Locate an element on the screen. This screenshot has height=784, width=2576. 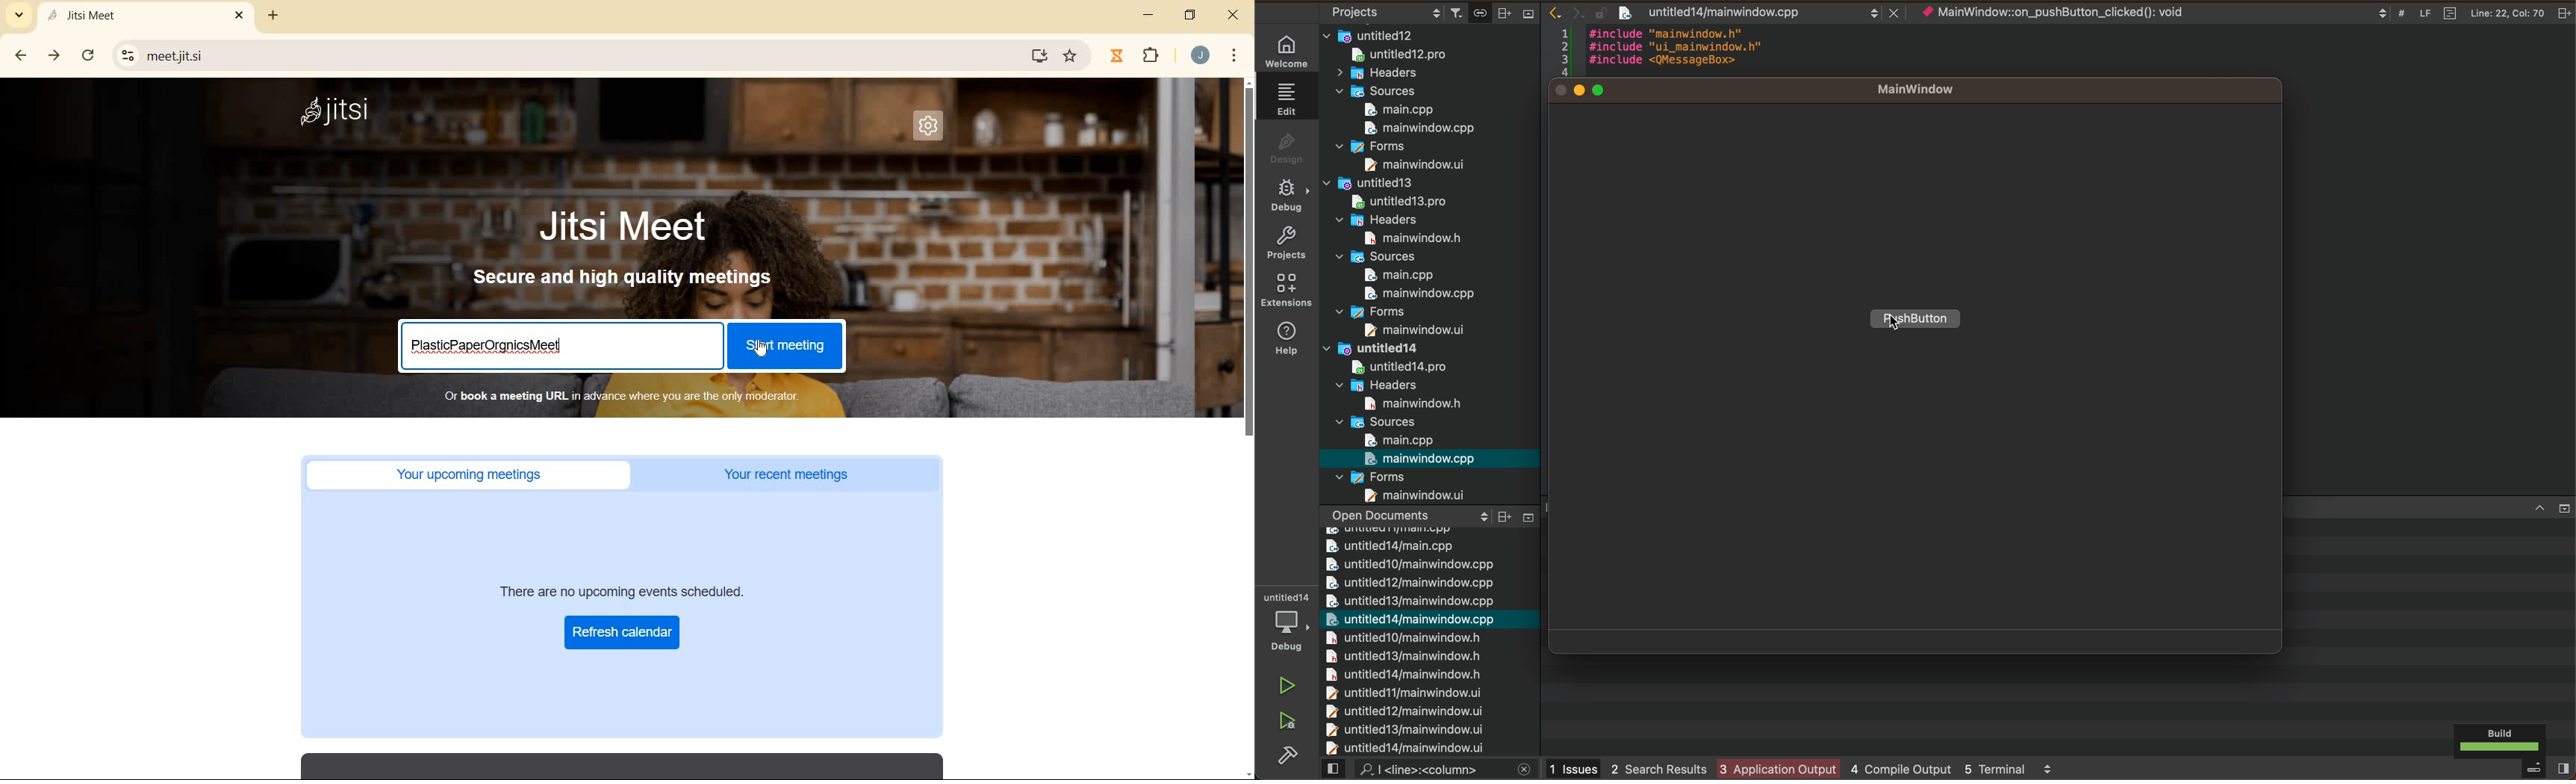
forms is located at coordinates (1390, 311).